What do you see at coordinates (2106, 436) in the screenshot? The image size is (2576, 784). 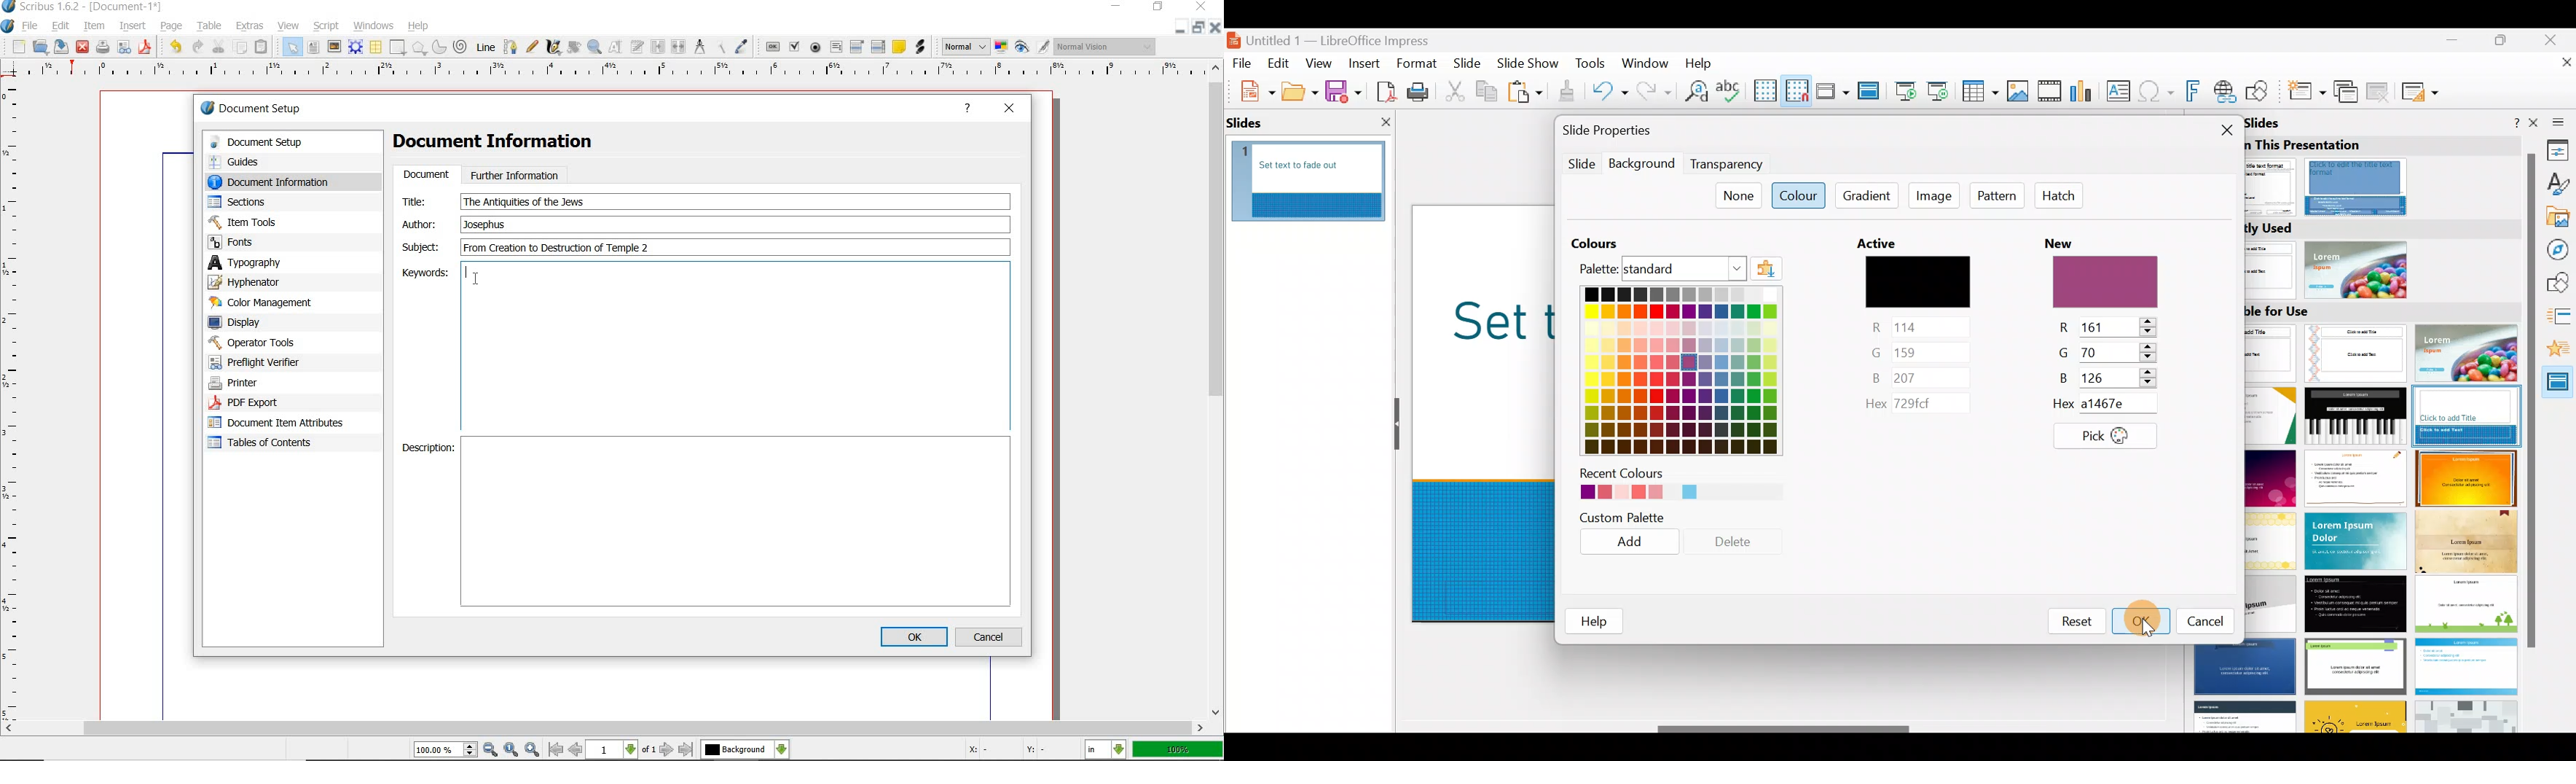 I see `Pick` at bounding box center [2106, 436].